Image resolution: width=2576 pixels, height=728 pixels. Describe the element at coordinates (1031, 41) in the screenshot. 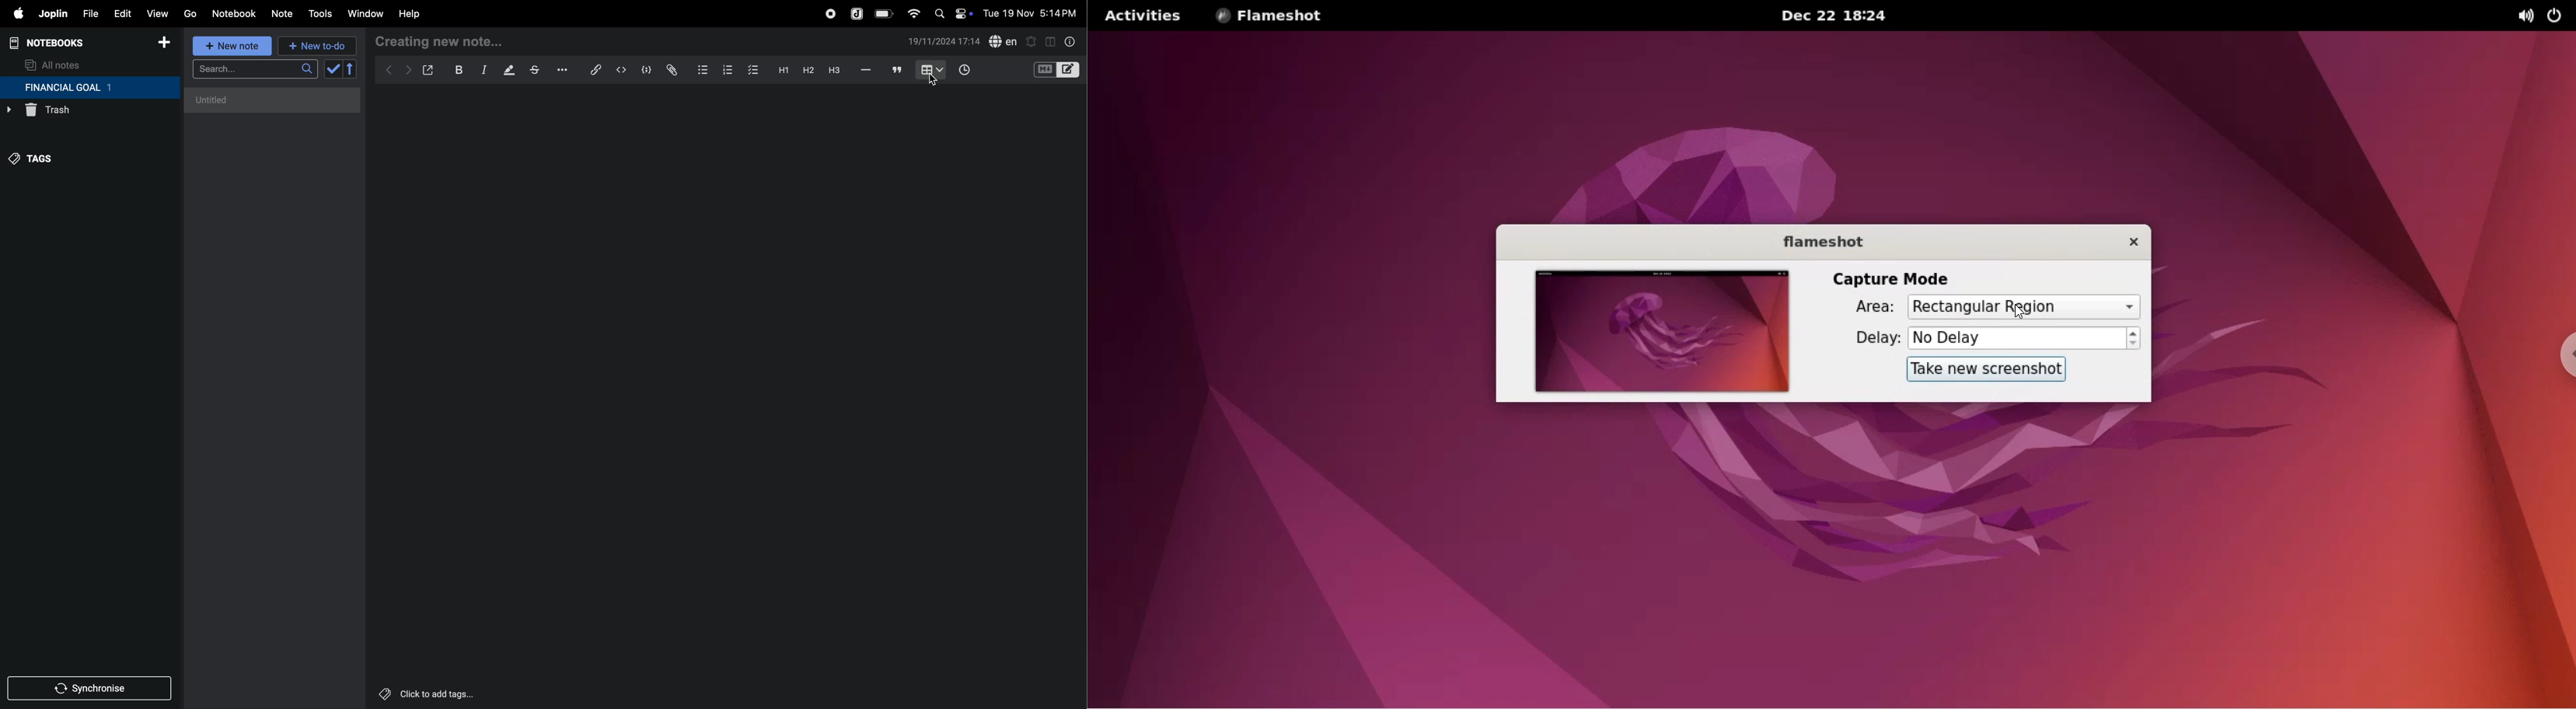

I see `alert` at that location.